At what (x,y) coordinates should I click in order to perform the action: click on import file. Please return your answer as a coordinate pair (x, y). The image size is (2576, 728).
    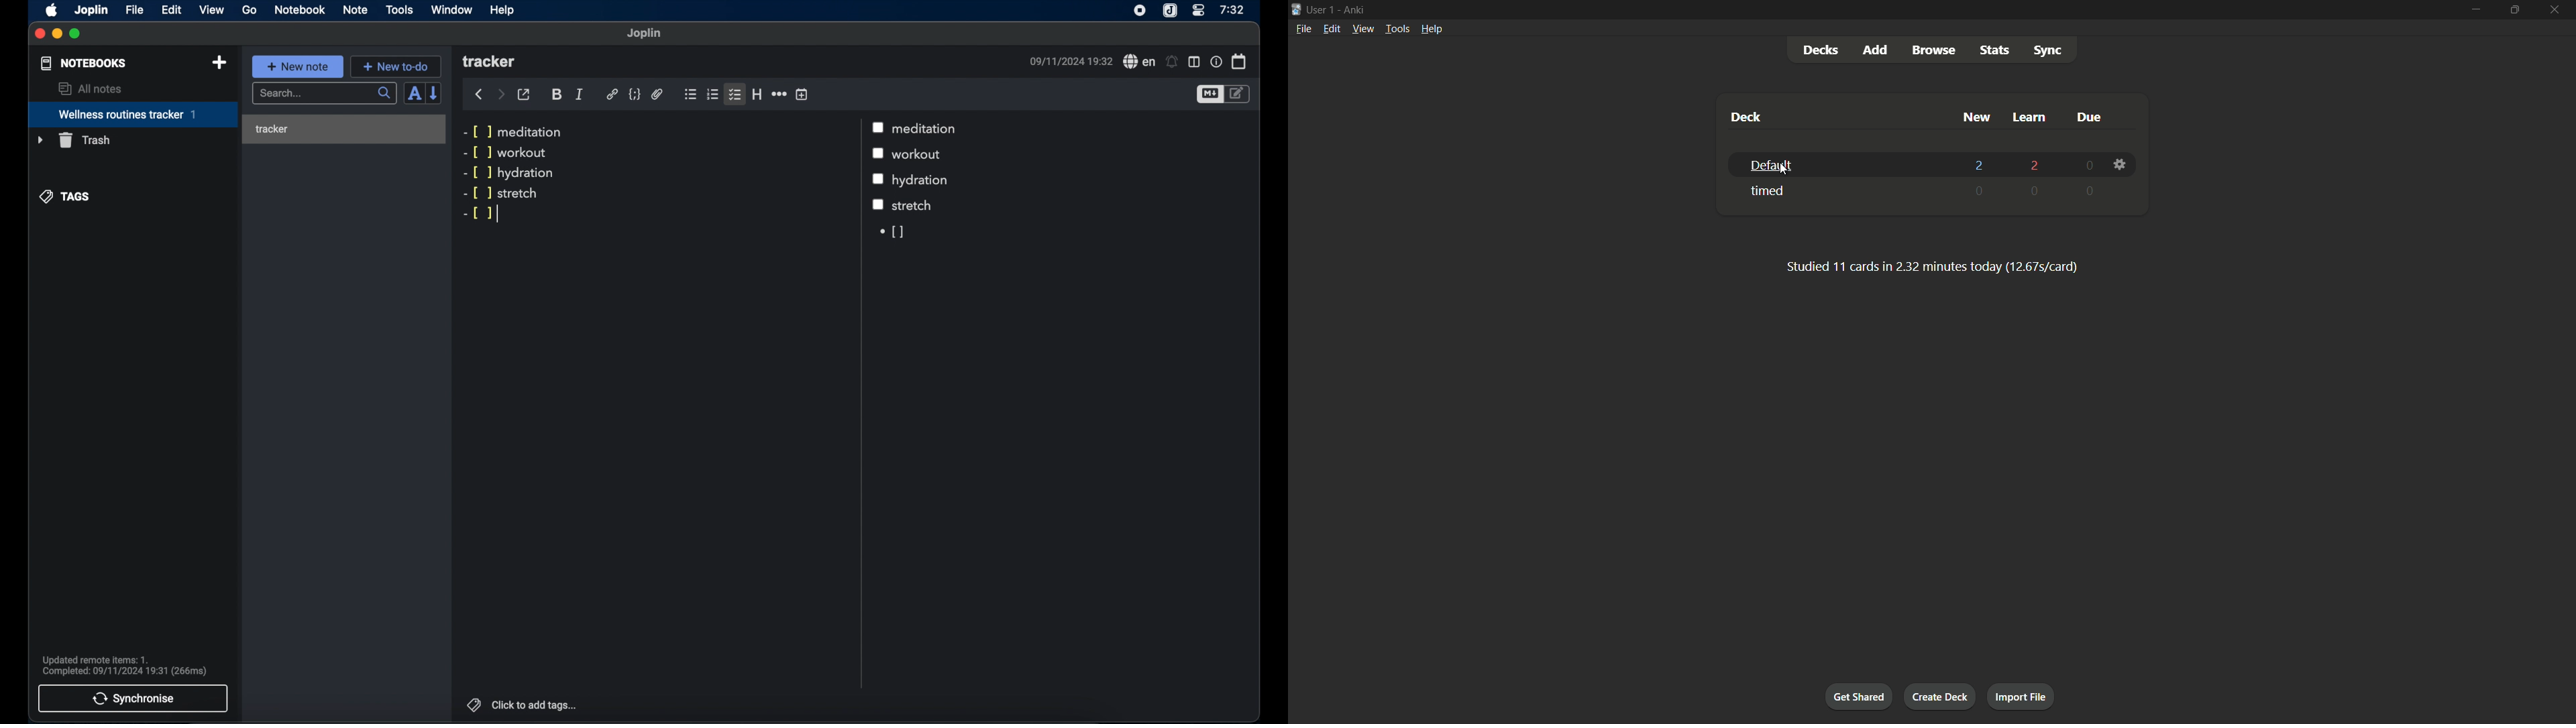
    Looking at the image, I should click on (2023, 697).